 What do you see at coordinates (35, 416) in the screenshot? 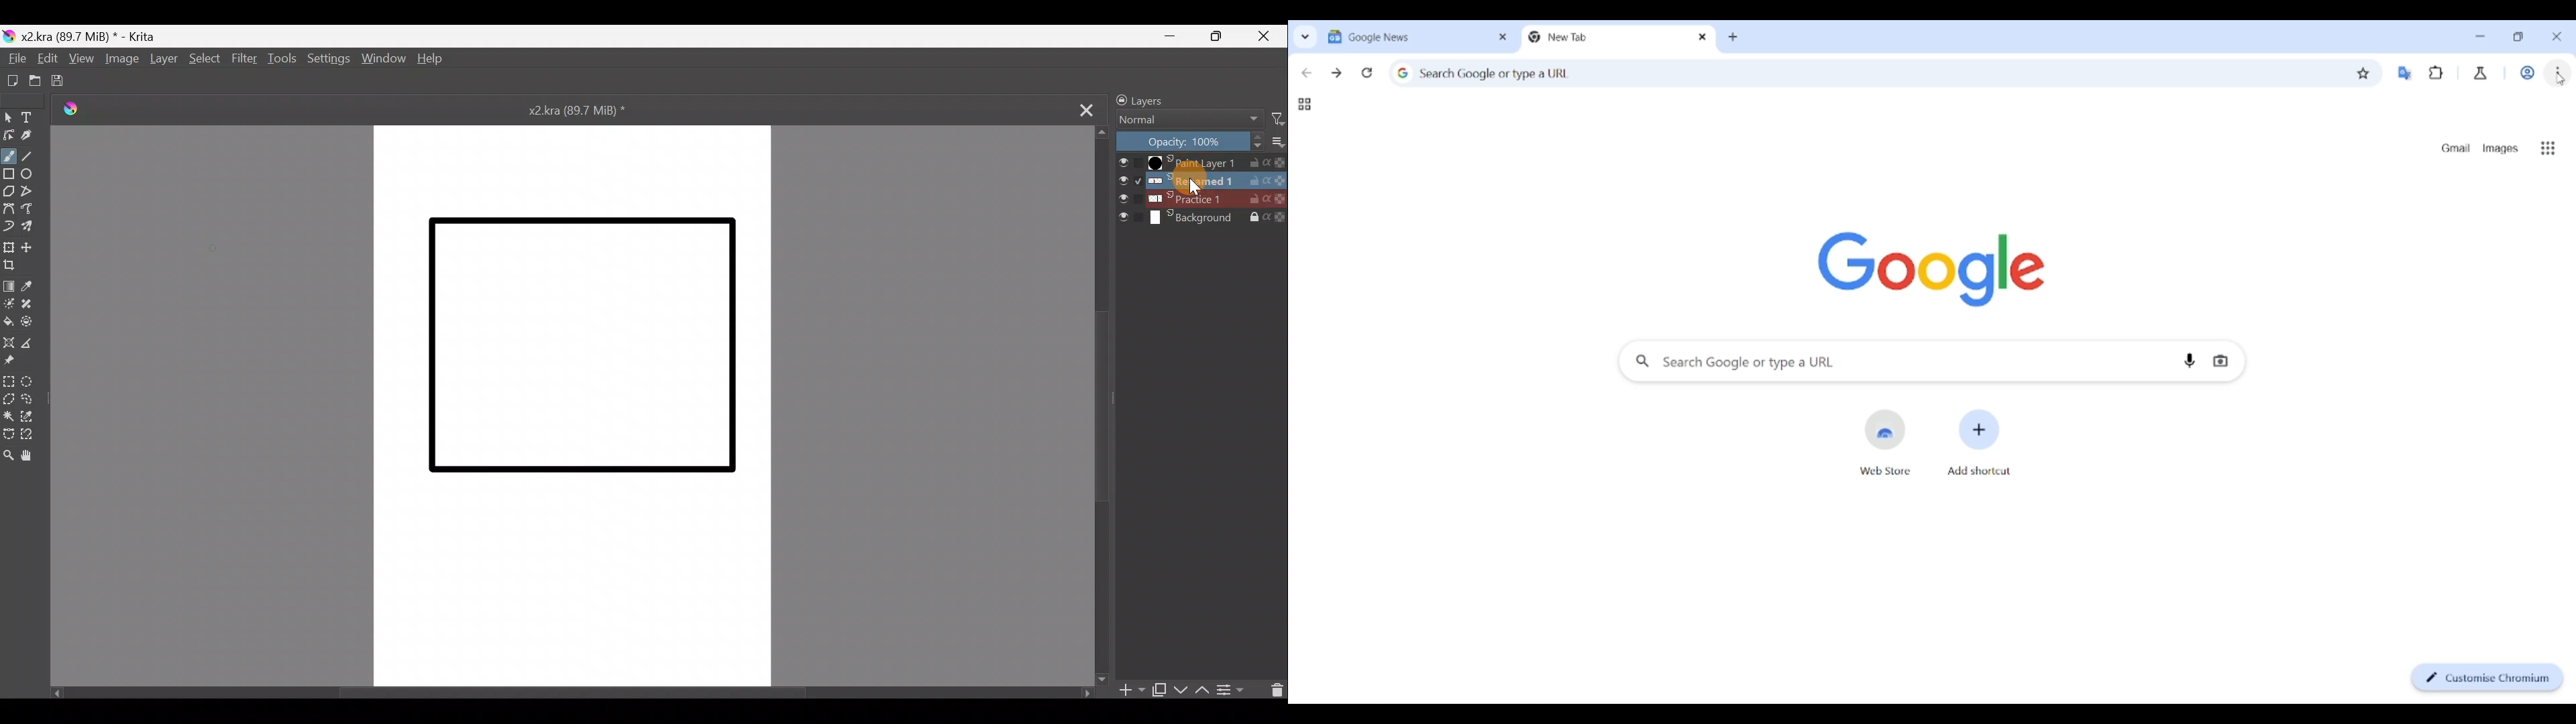
I see `Similar colour selection tool` at bounding box center [35, 416].